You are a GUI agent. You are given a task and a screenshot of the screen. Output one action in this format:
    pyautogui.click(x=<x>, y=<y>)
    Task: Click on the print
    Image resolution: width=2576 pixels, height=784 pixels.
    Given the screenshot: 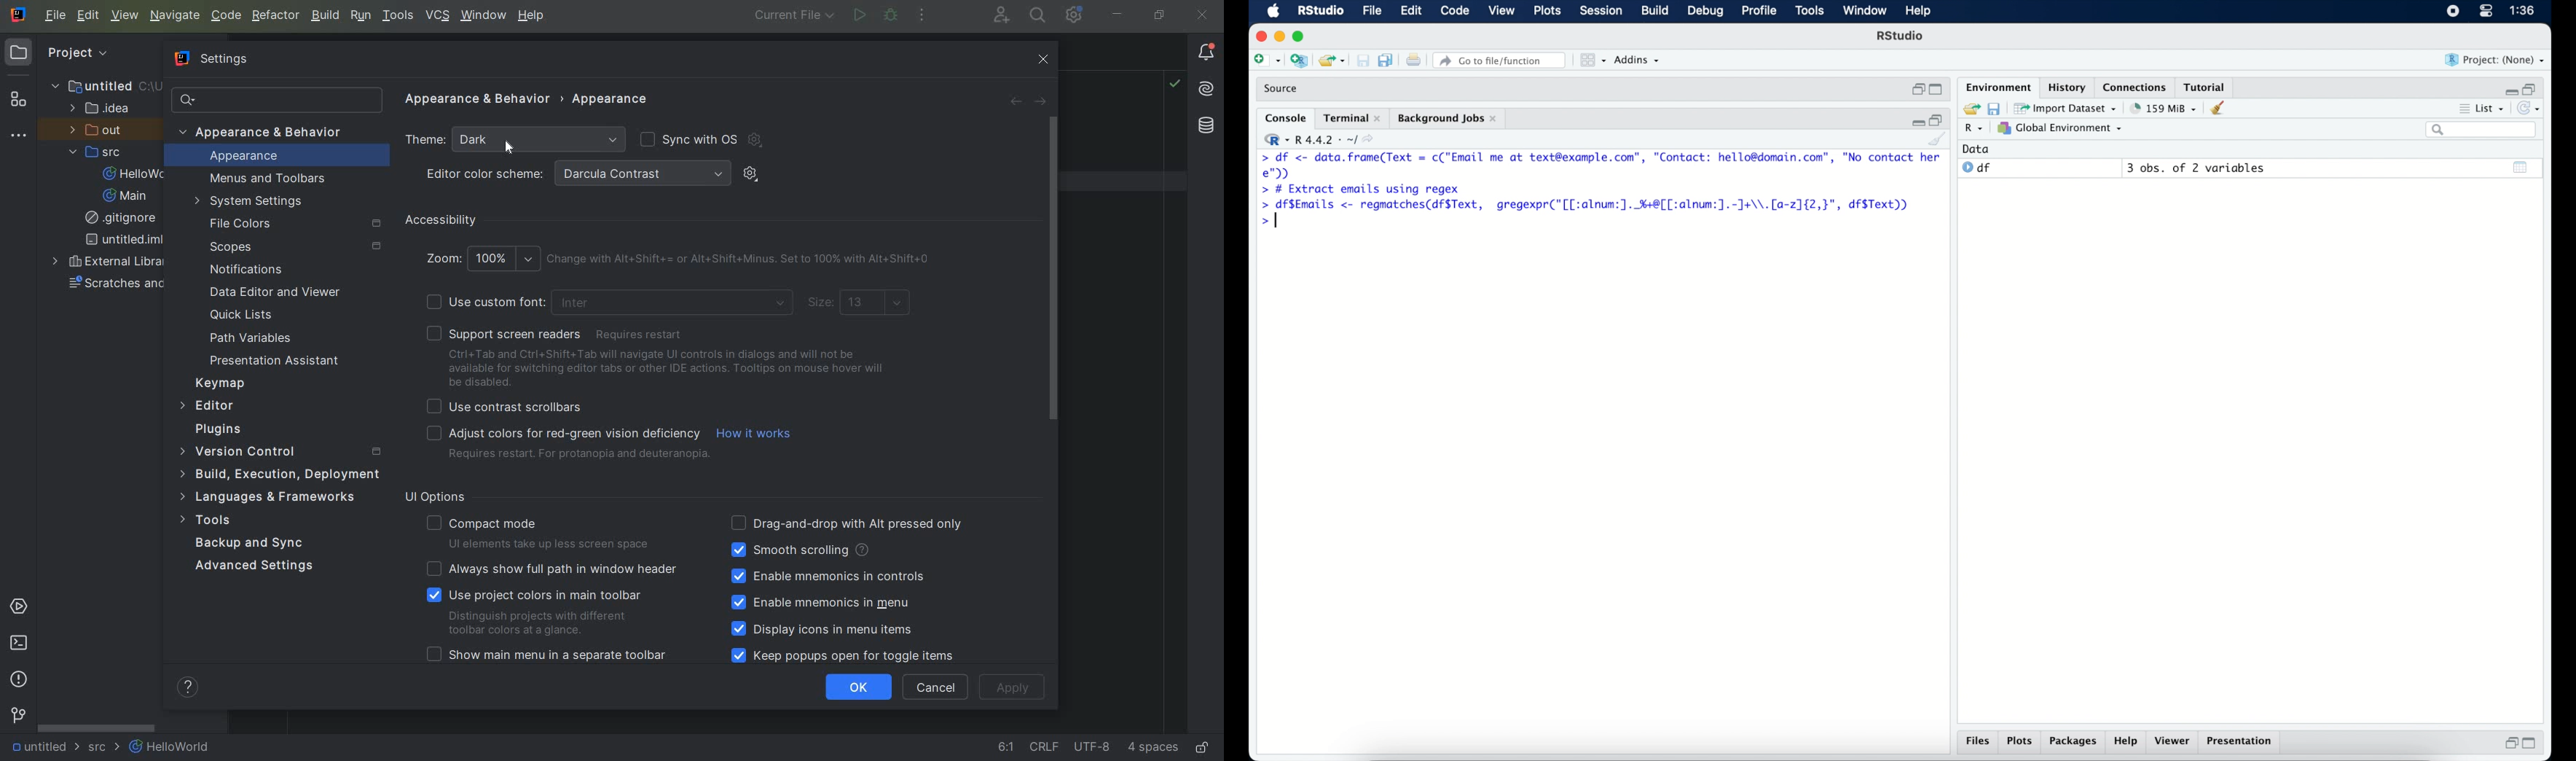 What is the action you would take?
    pyautogui.click(x=1413, y=60)
    